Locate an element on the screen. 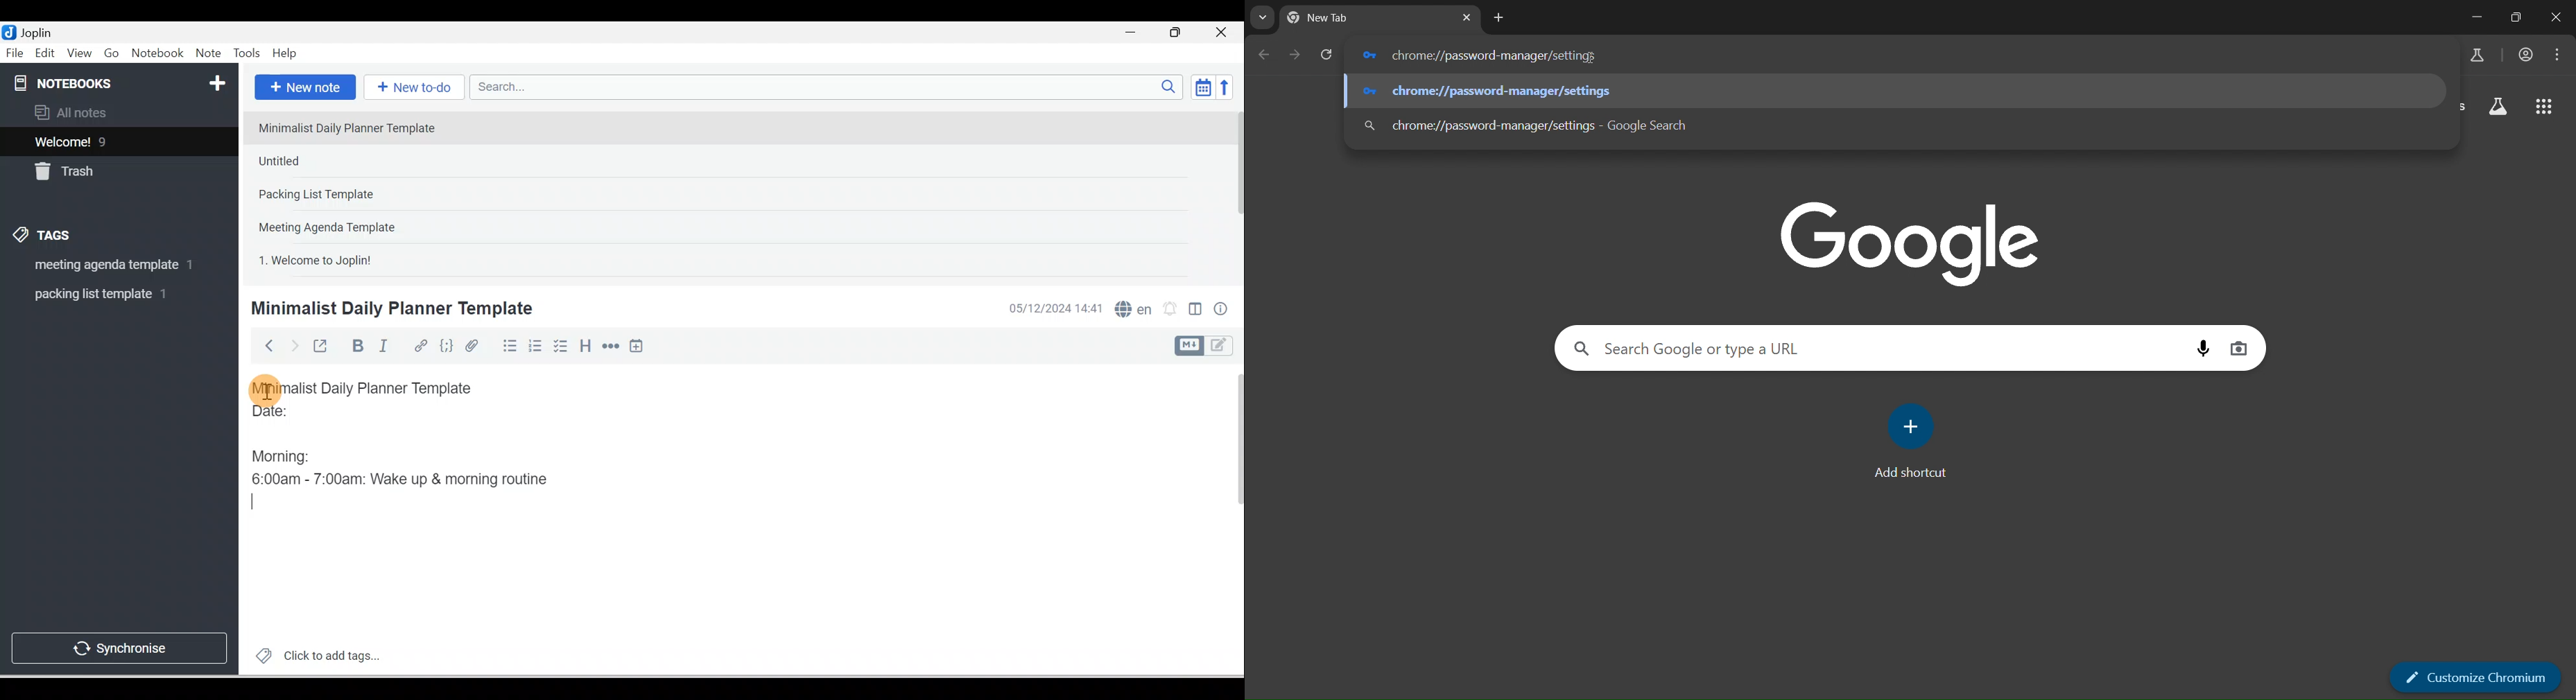  6:00am - 7:00am: Wake up & morning routine is located at coordinates (404, 479).